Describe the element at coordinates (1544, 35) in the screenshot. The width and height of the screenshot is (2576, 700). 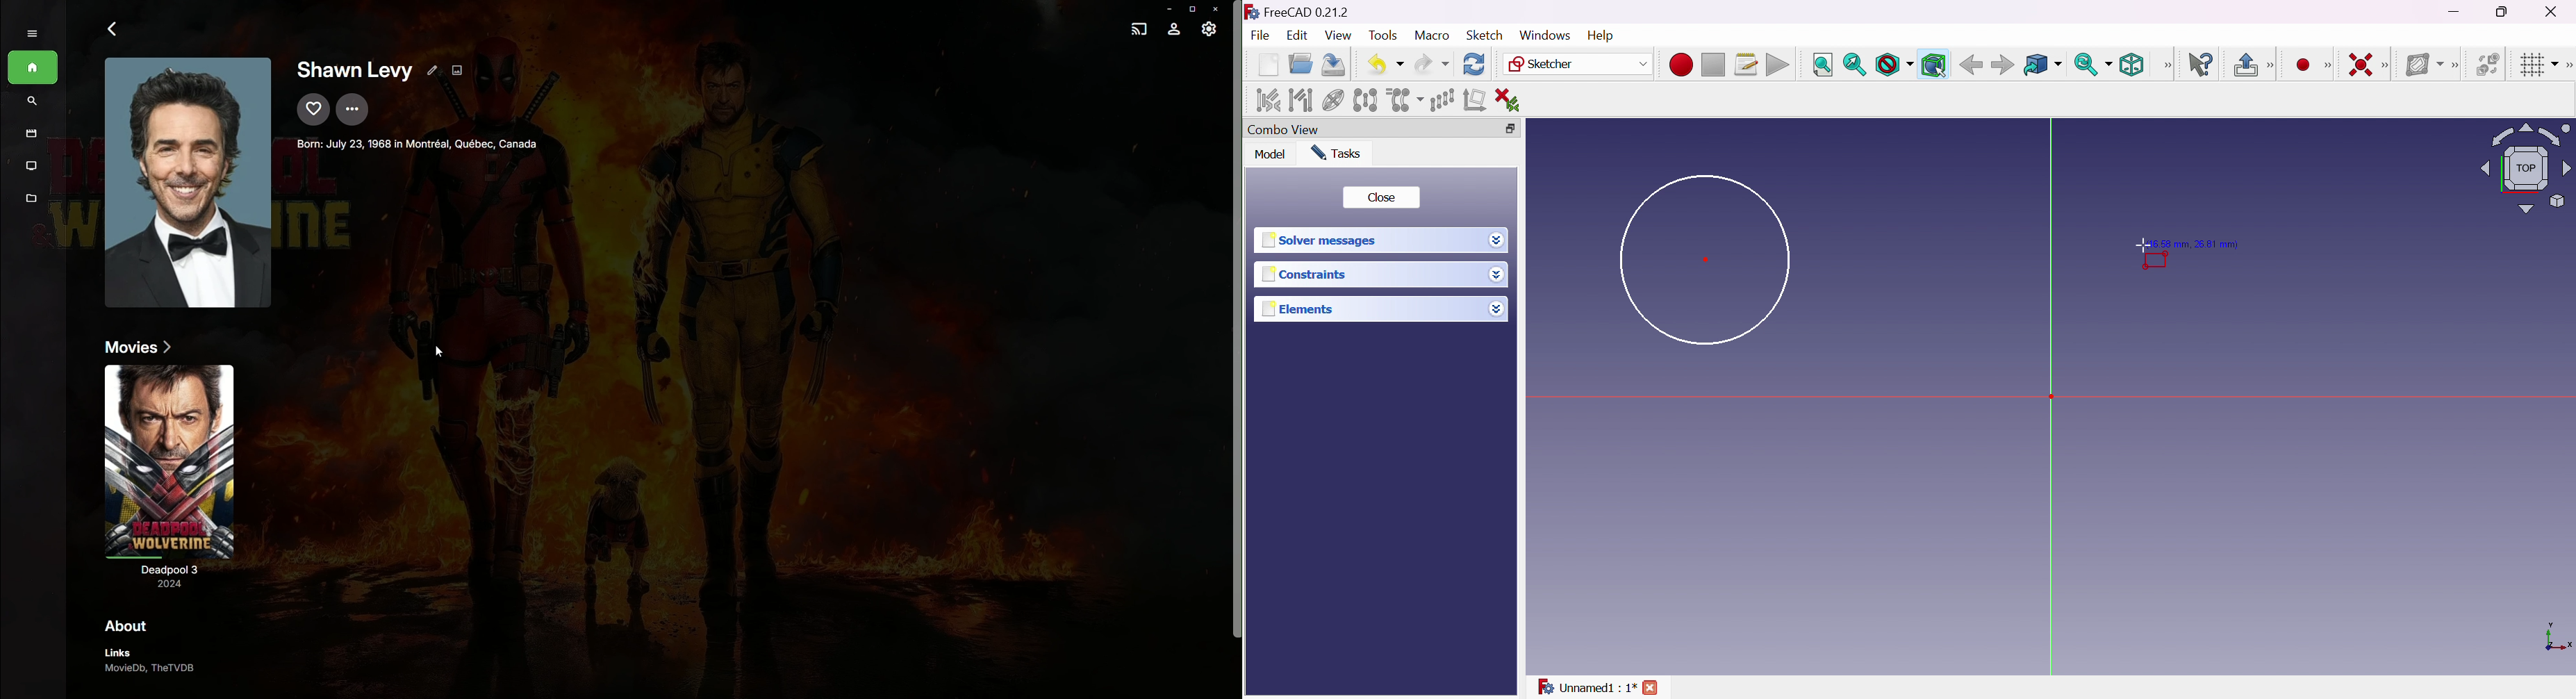
I see `Windows` at that location.